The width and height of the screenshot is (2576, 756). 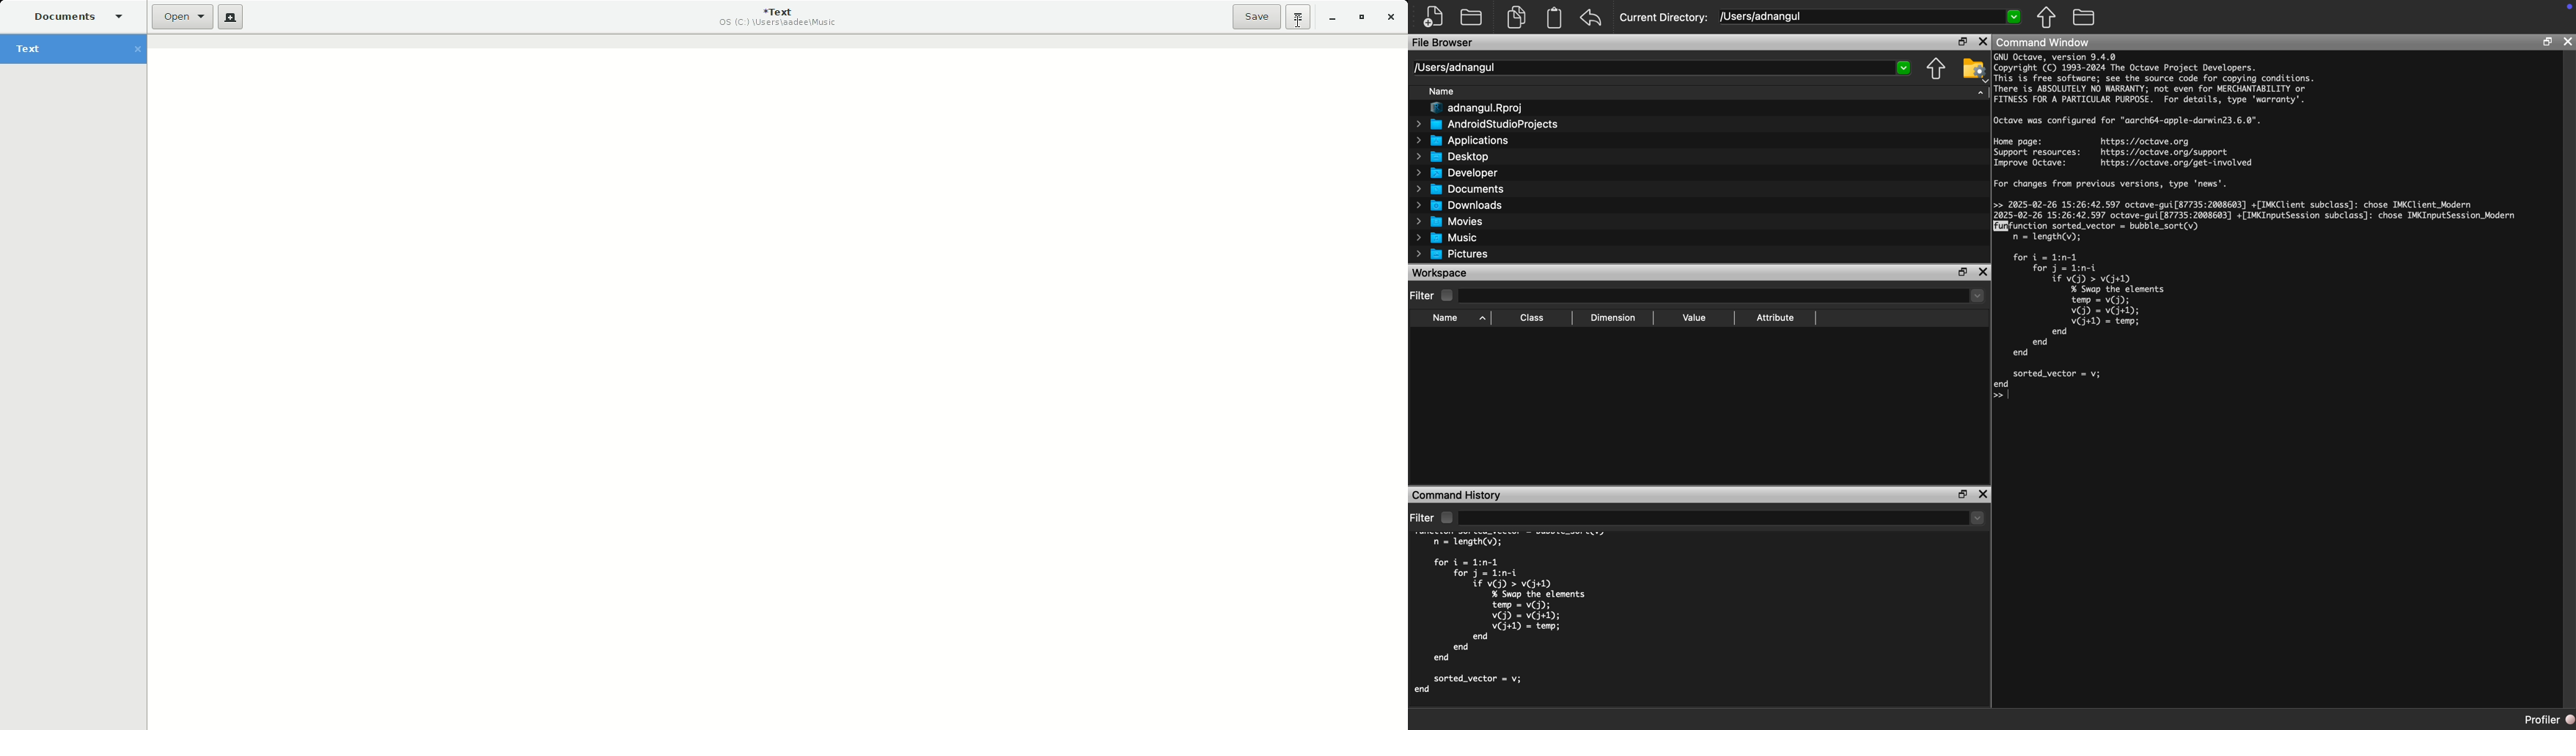 What do you see at coordinates (1446, 518) in the screenshot?
I see `Checkbox` at bounding box center [1446, 518].